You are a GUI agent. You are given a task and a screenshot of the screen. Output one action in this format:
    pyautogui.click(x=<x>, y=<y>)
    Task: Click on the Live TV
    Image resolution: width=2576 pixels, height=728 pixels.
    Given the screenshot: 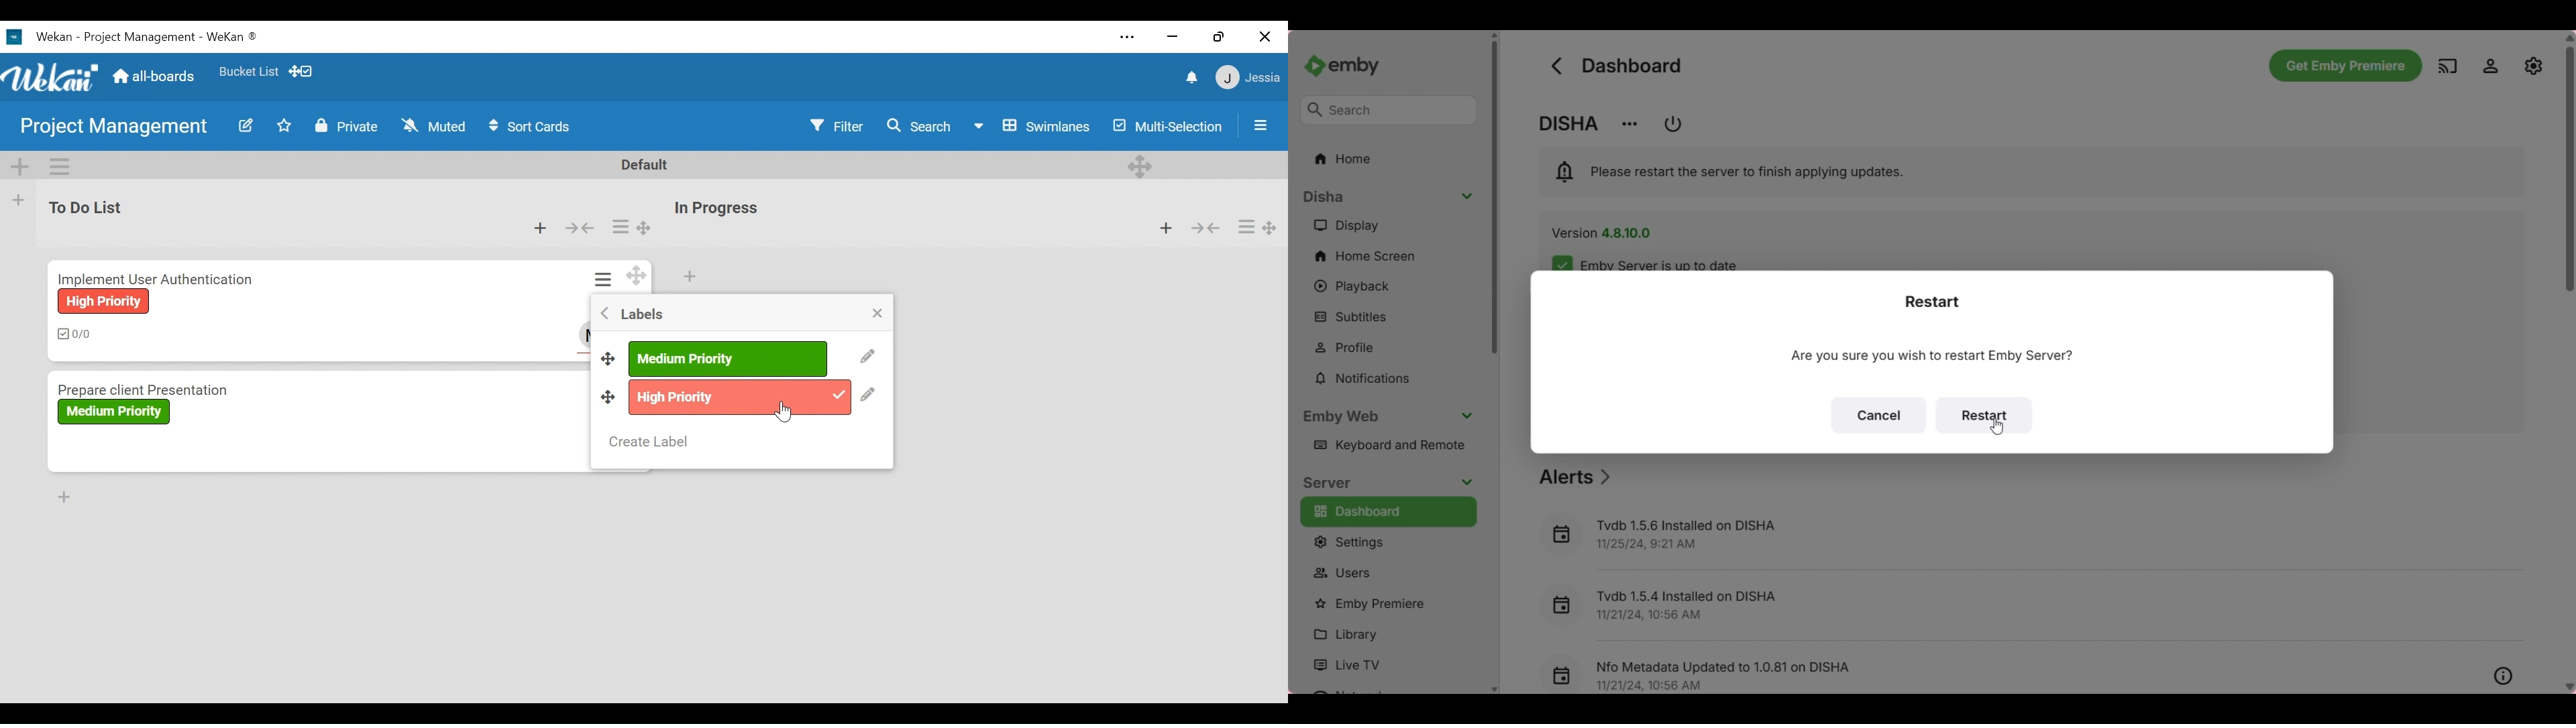 What is the action you would take?
    pyautogui.click(x=1385, y=666)
    